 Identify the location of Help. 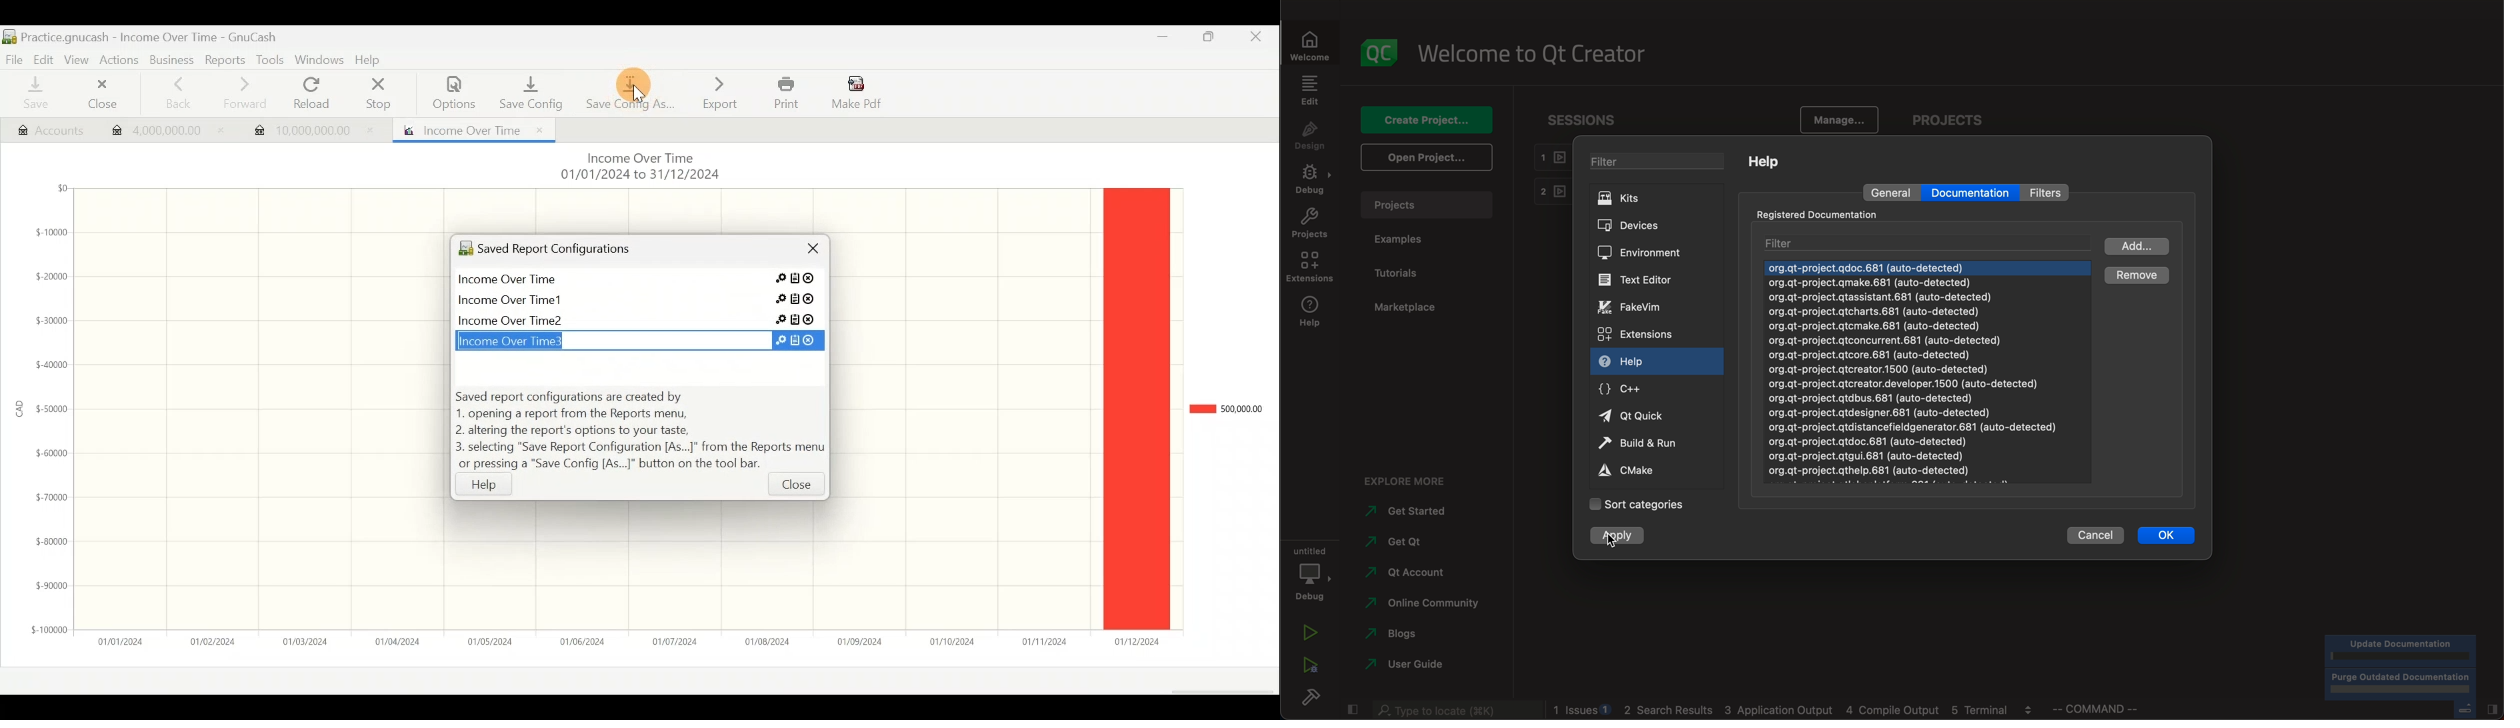
(372, 61).